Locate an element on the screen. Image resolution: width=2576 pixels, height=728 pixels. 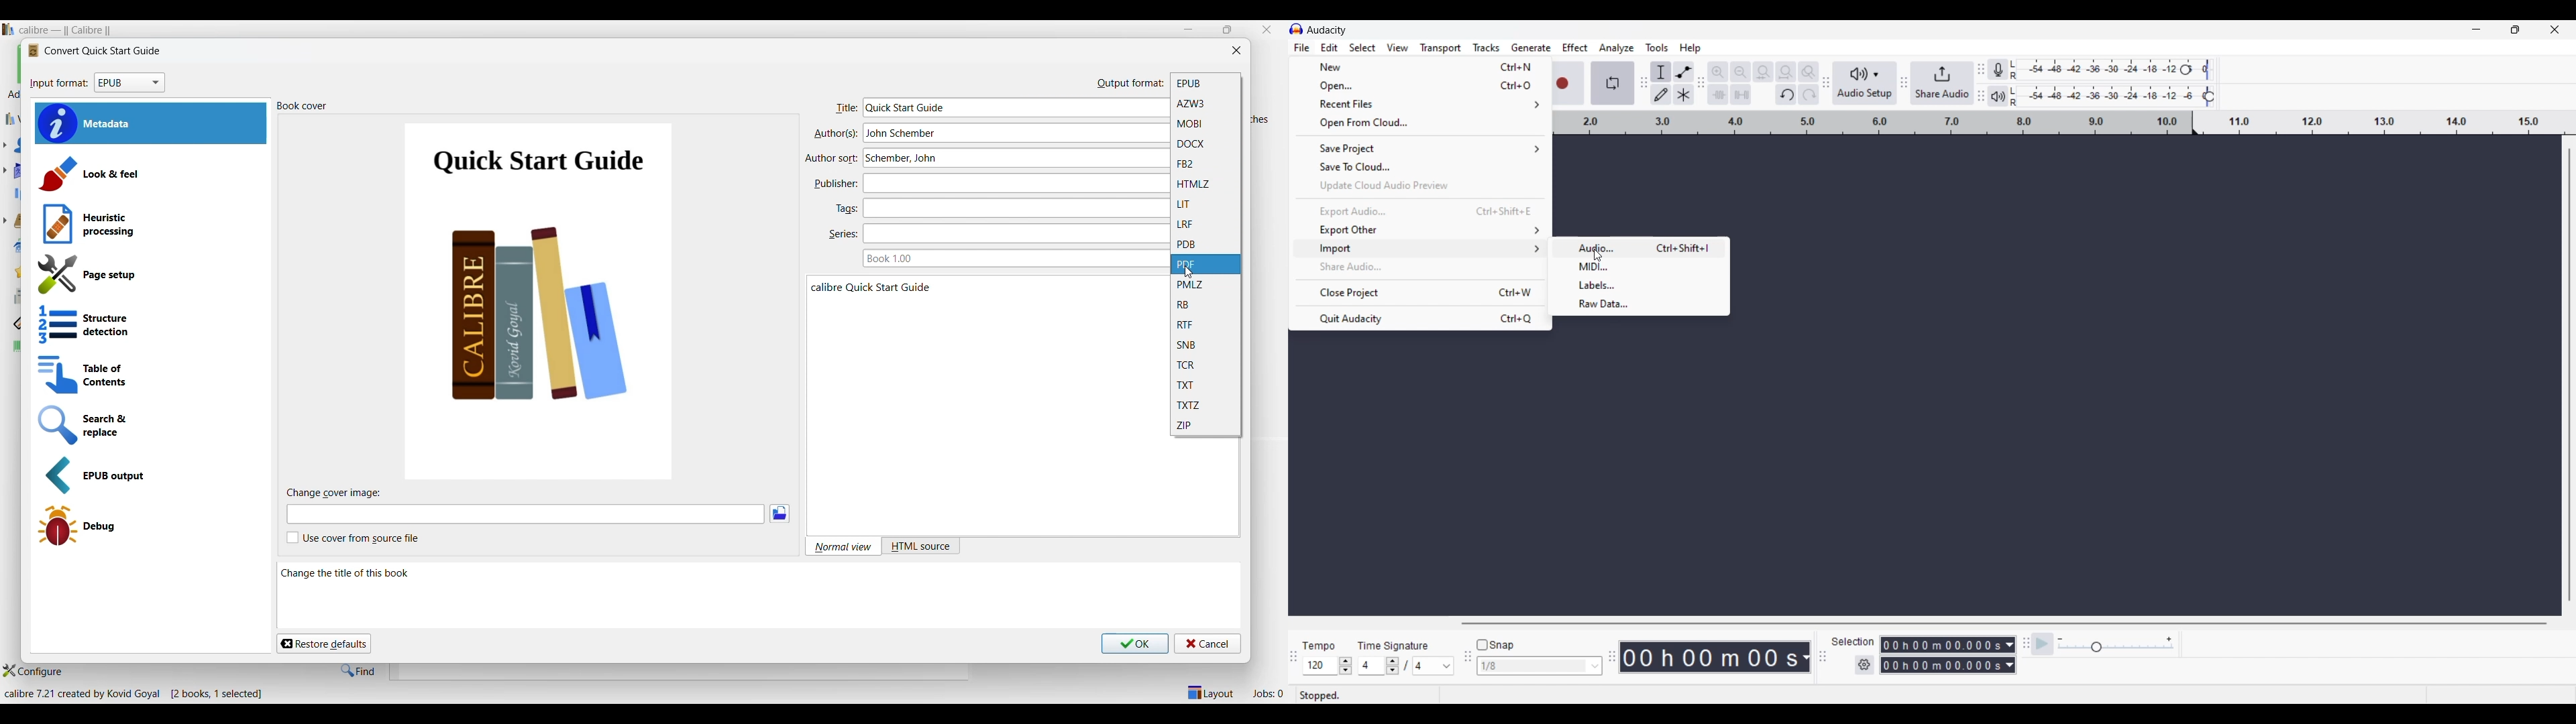
Selection settings is located at coordinates (1865, 665).